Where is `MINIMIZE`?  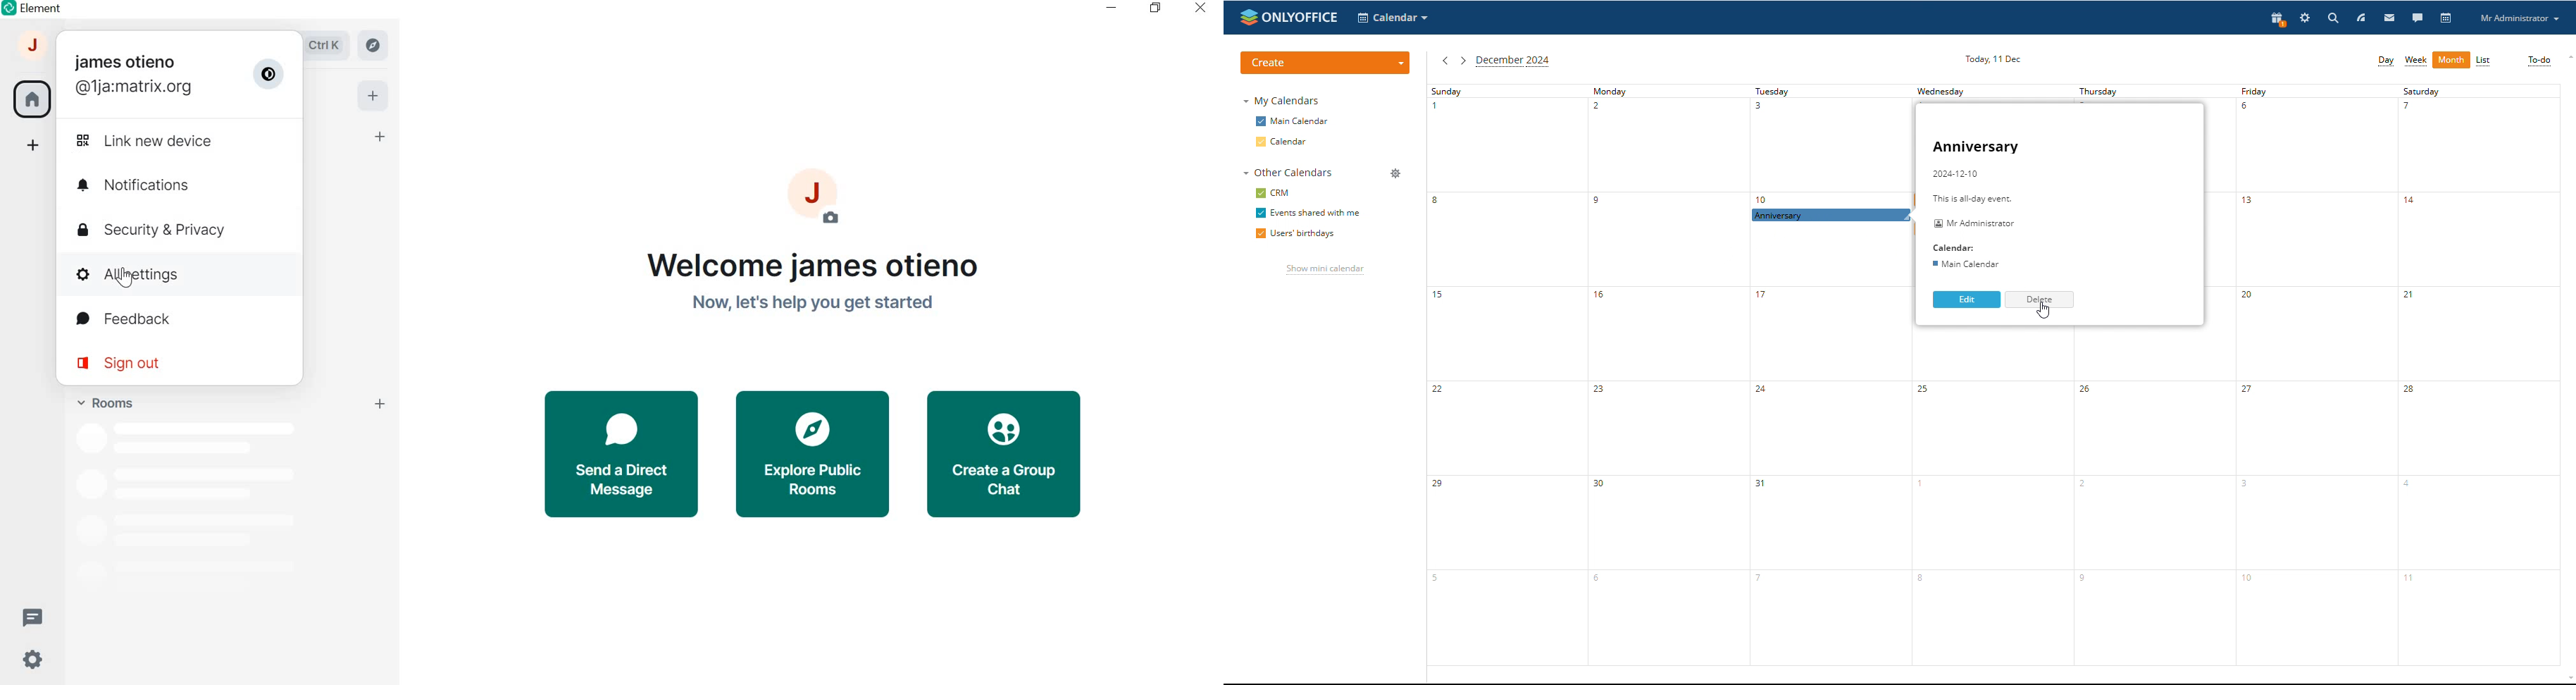
MINIMIZE is located at coordinates (1113, 8).